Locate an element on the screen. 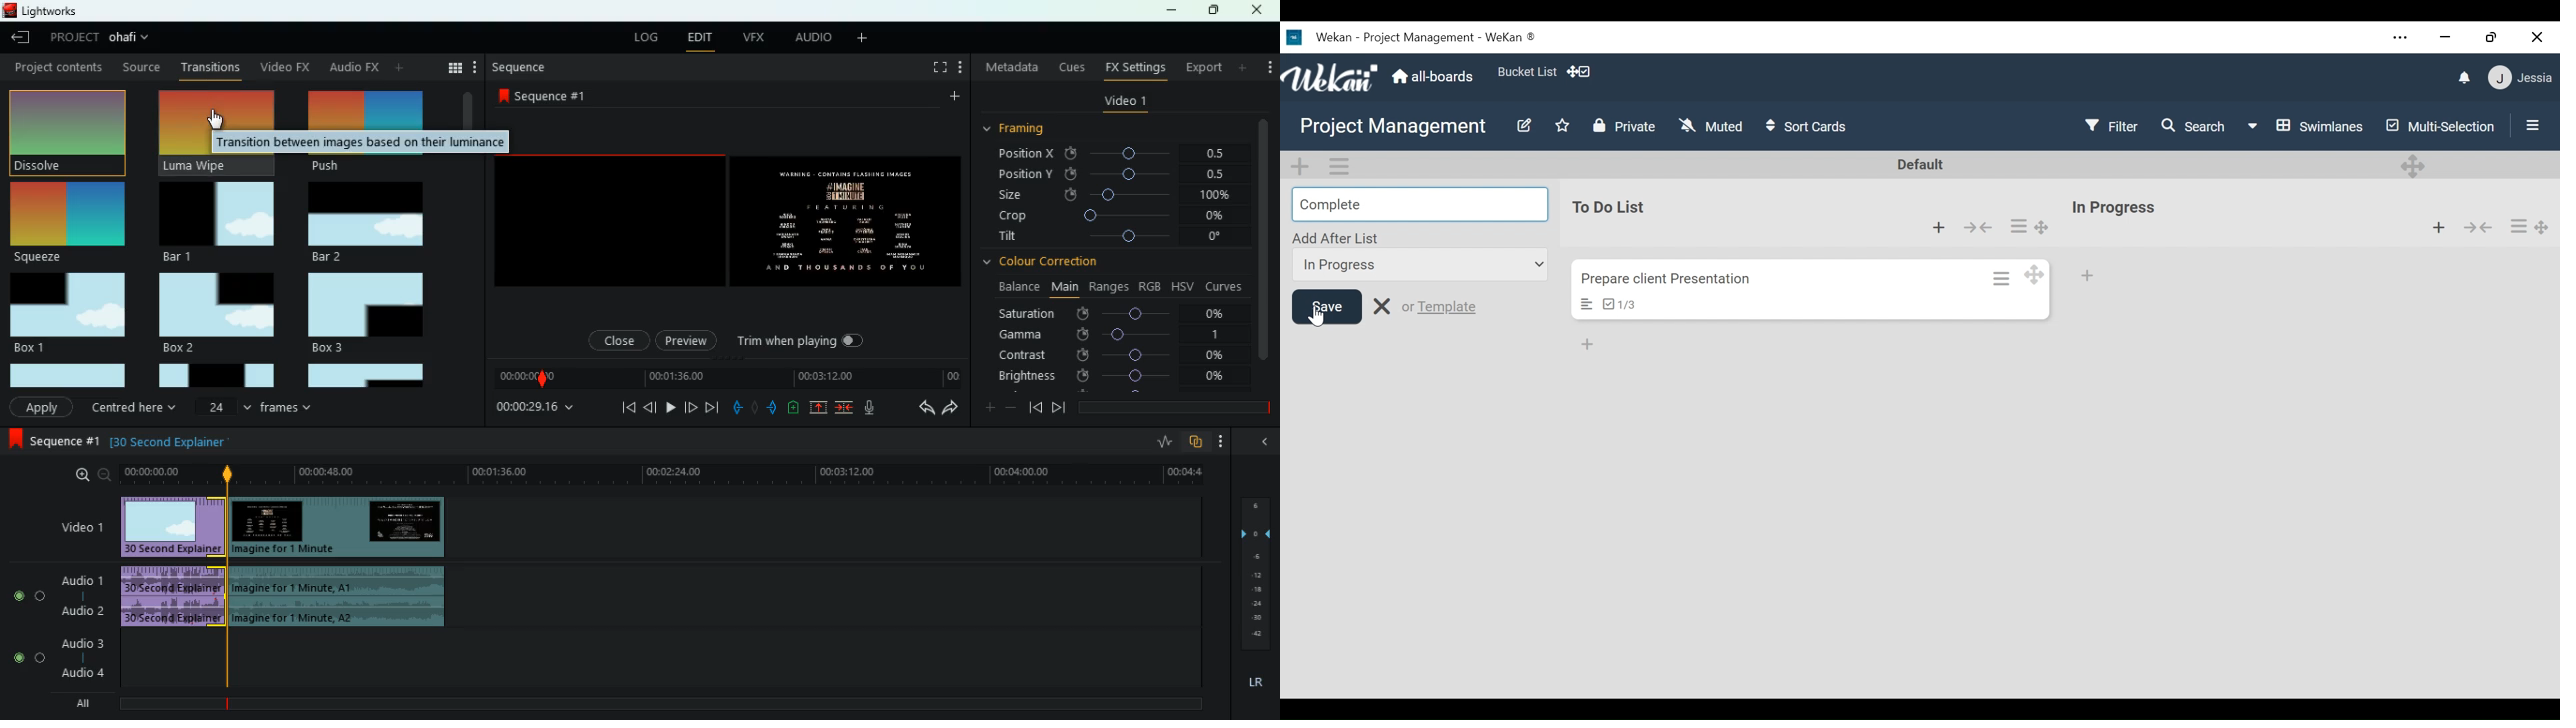 This screenshot has width=2576, height=728. gamma is located at coordinates (1110, 334).